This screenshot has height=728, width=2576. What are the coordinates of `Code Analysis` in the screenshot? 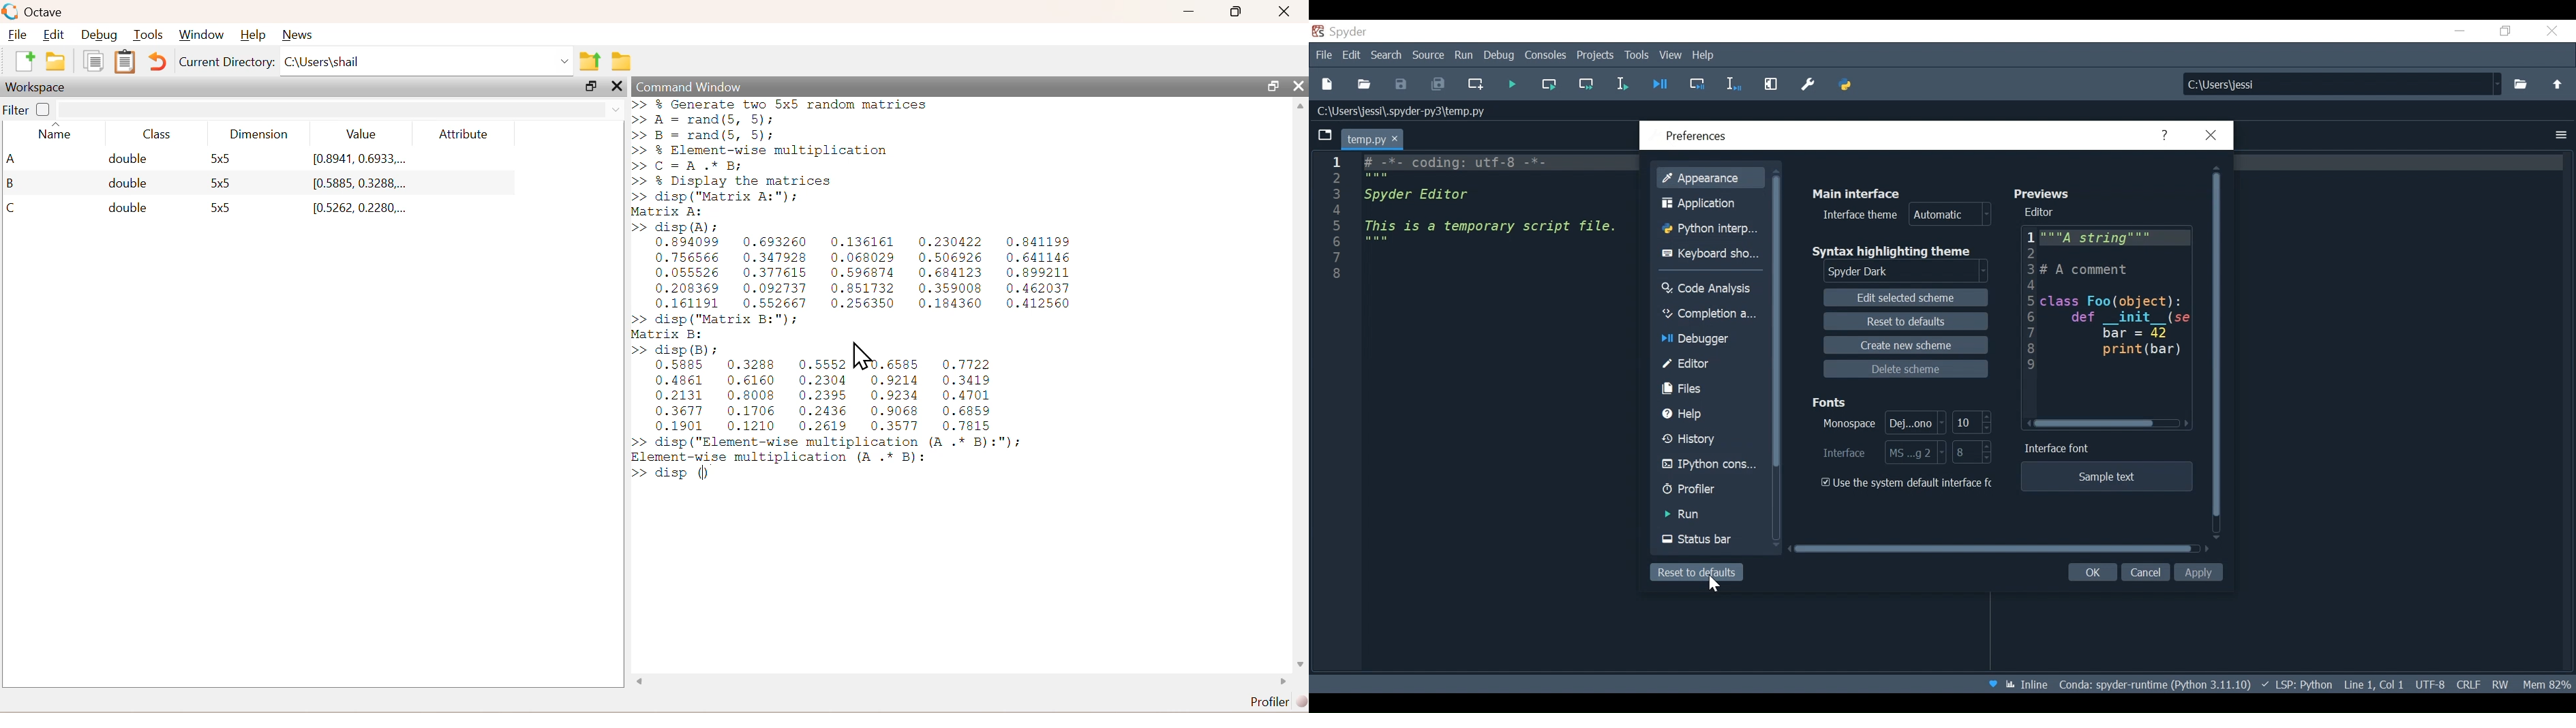 It's located at (1712, 289).